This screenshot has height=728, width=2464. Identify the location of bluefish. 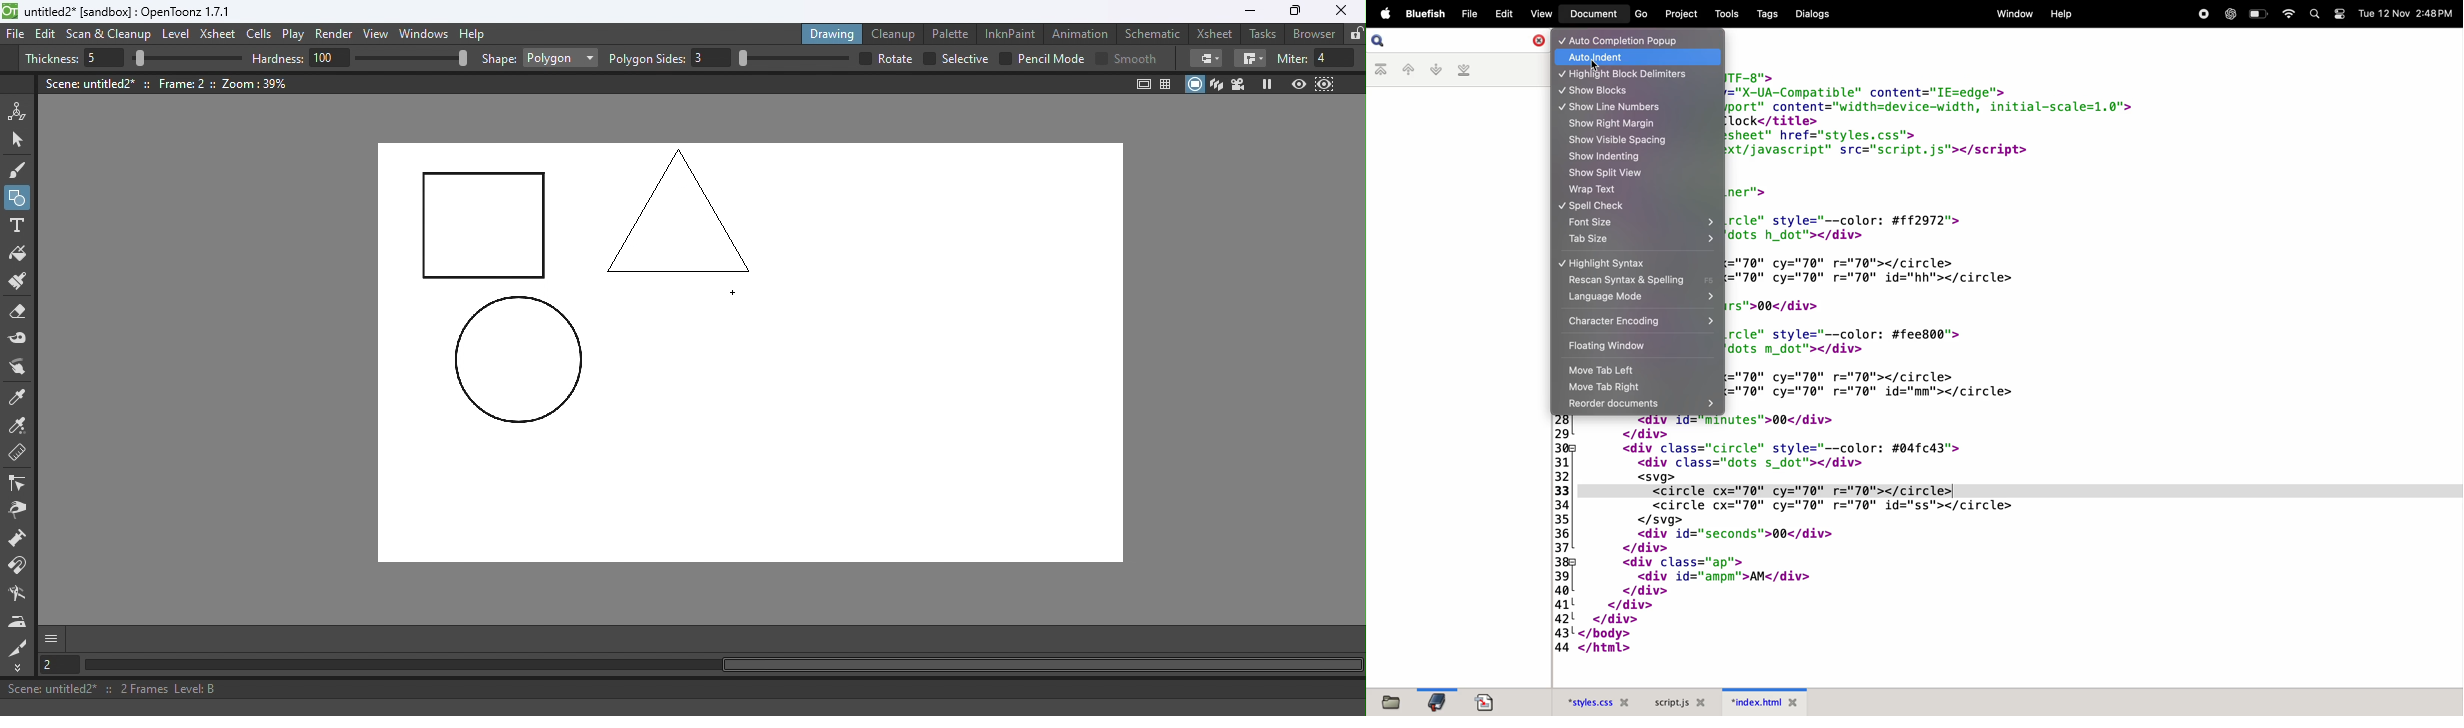
(1422, 13).